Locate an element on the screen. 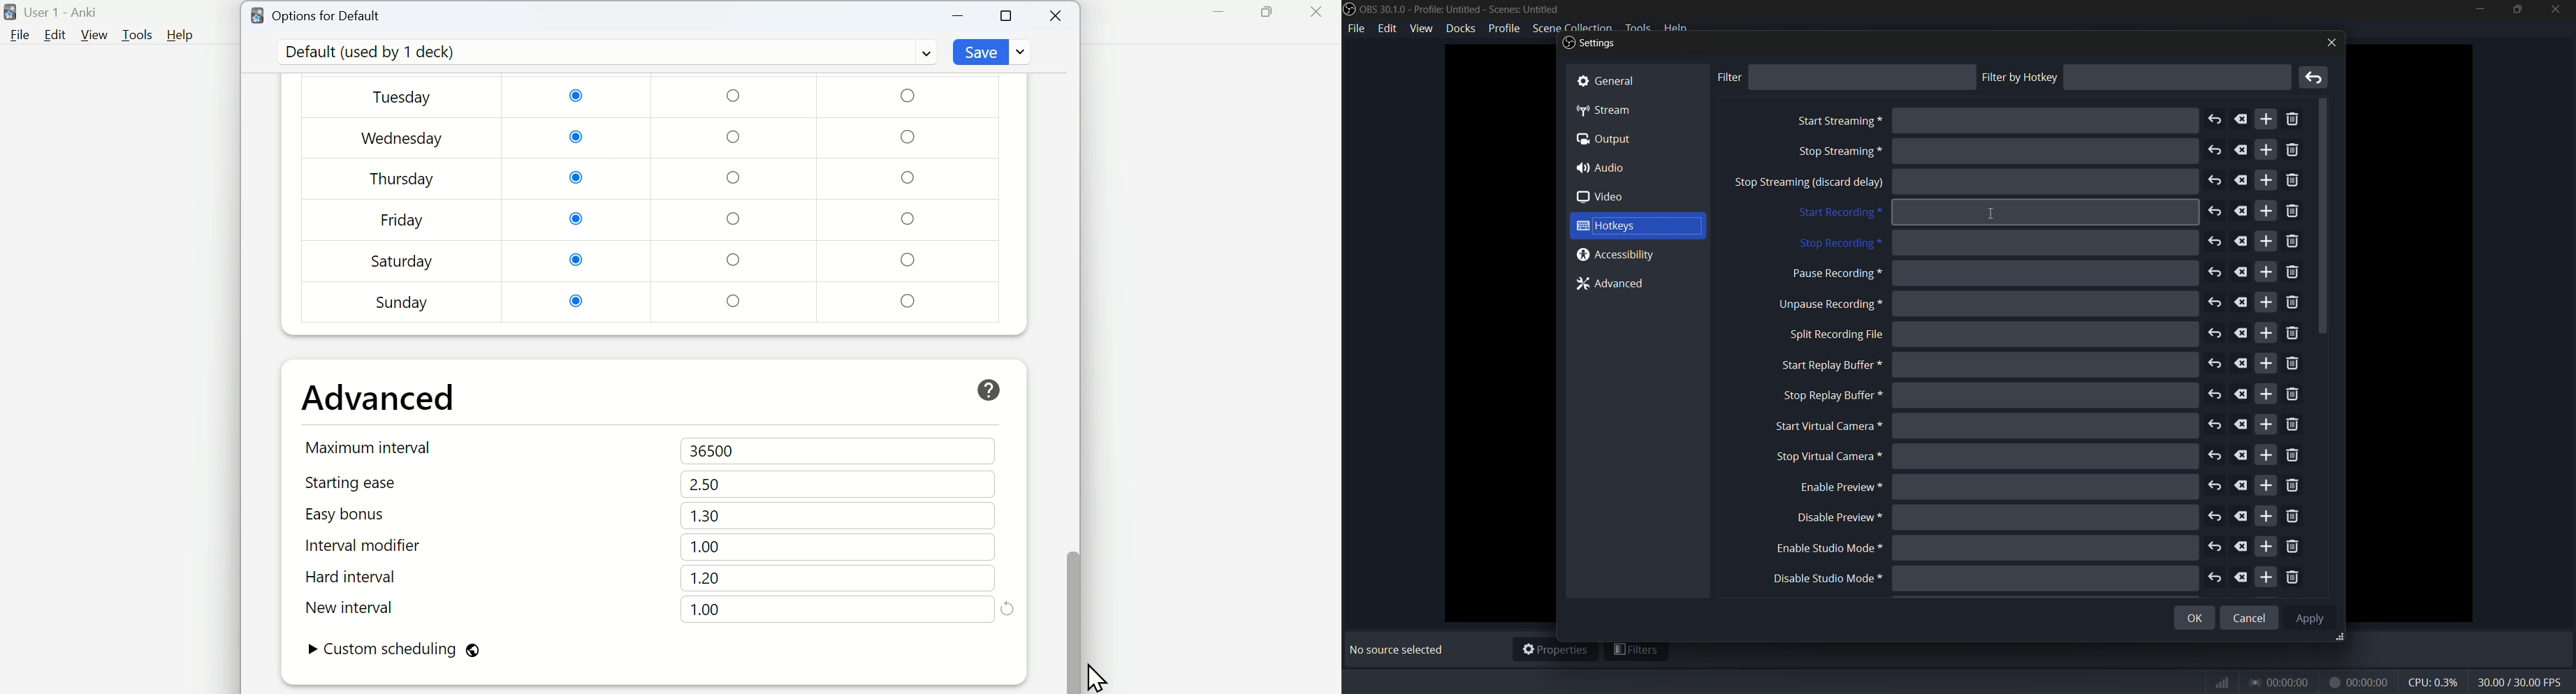  1.20 is located at coordinates (705, 578).